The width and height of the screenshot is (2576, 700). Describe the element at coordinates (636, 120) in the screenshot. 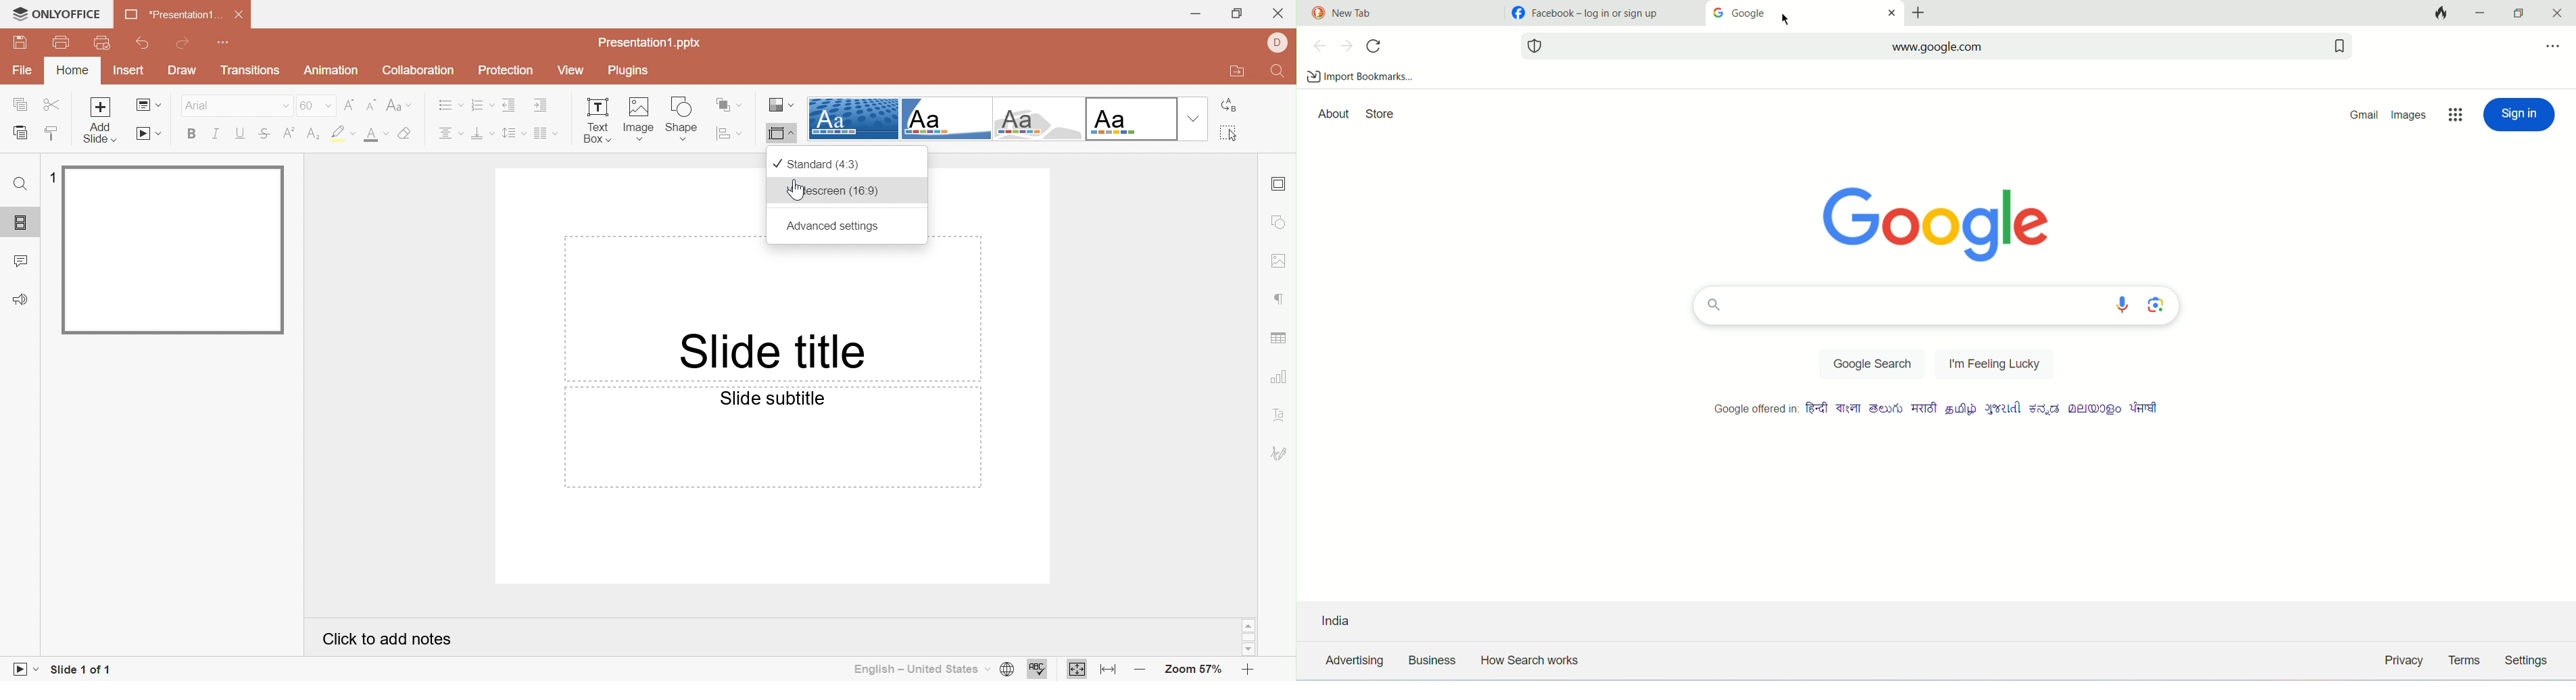

I see `Image` at that location.